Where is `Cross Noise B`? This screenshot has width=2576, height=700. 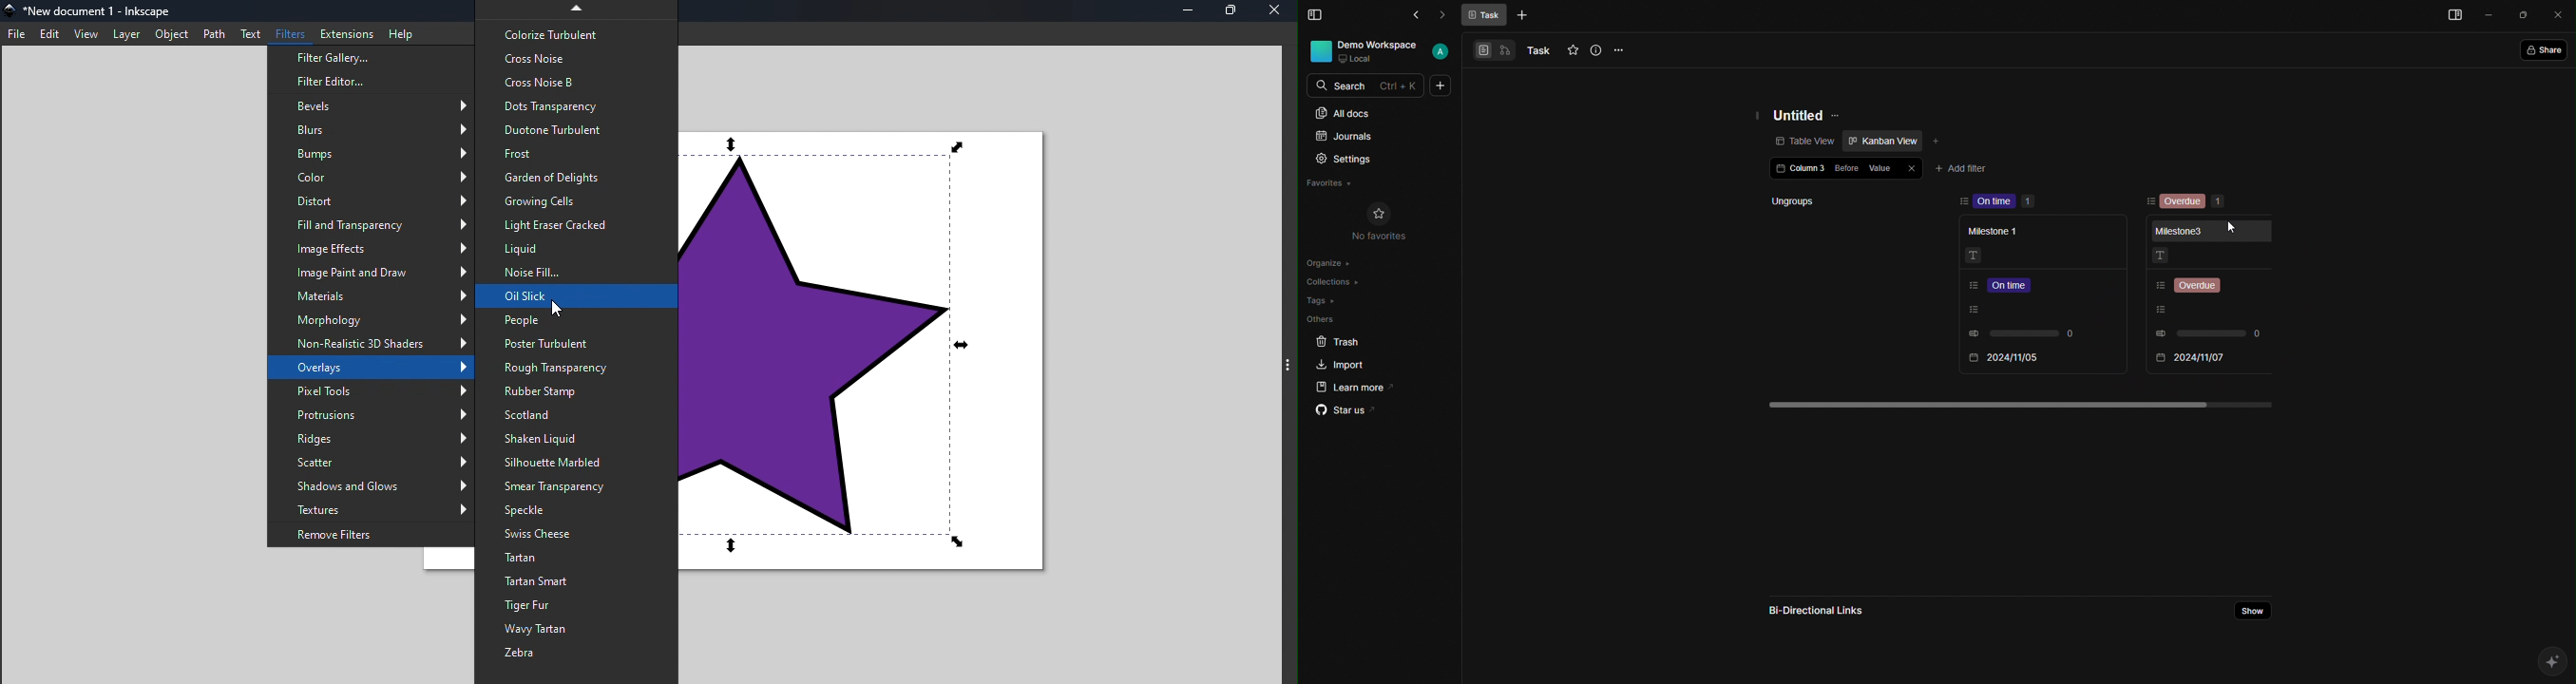 Cross Noise B is located at coordinates (576, 83).